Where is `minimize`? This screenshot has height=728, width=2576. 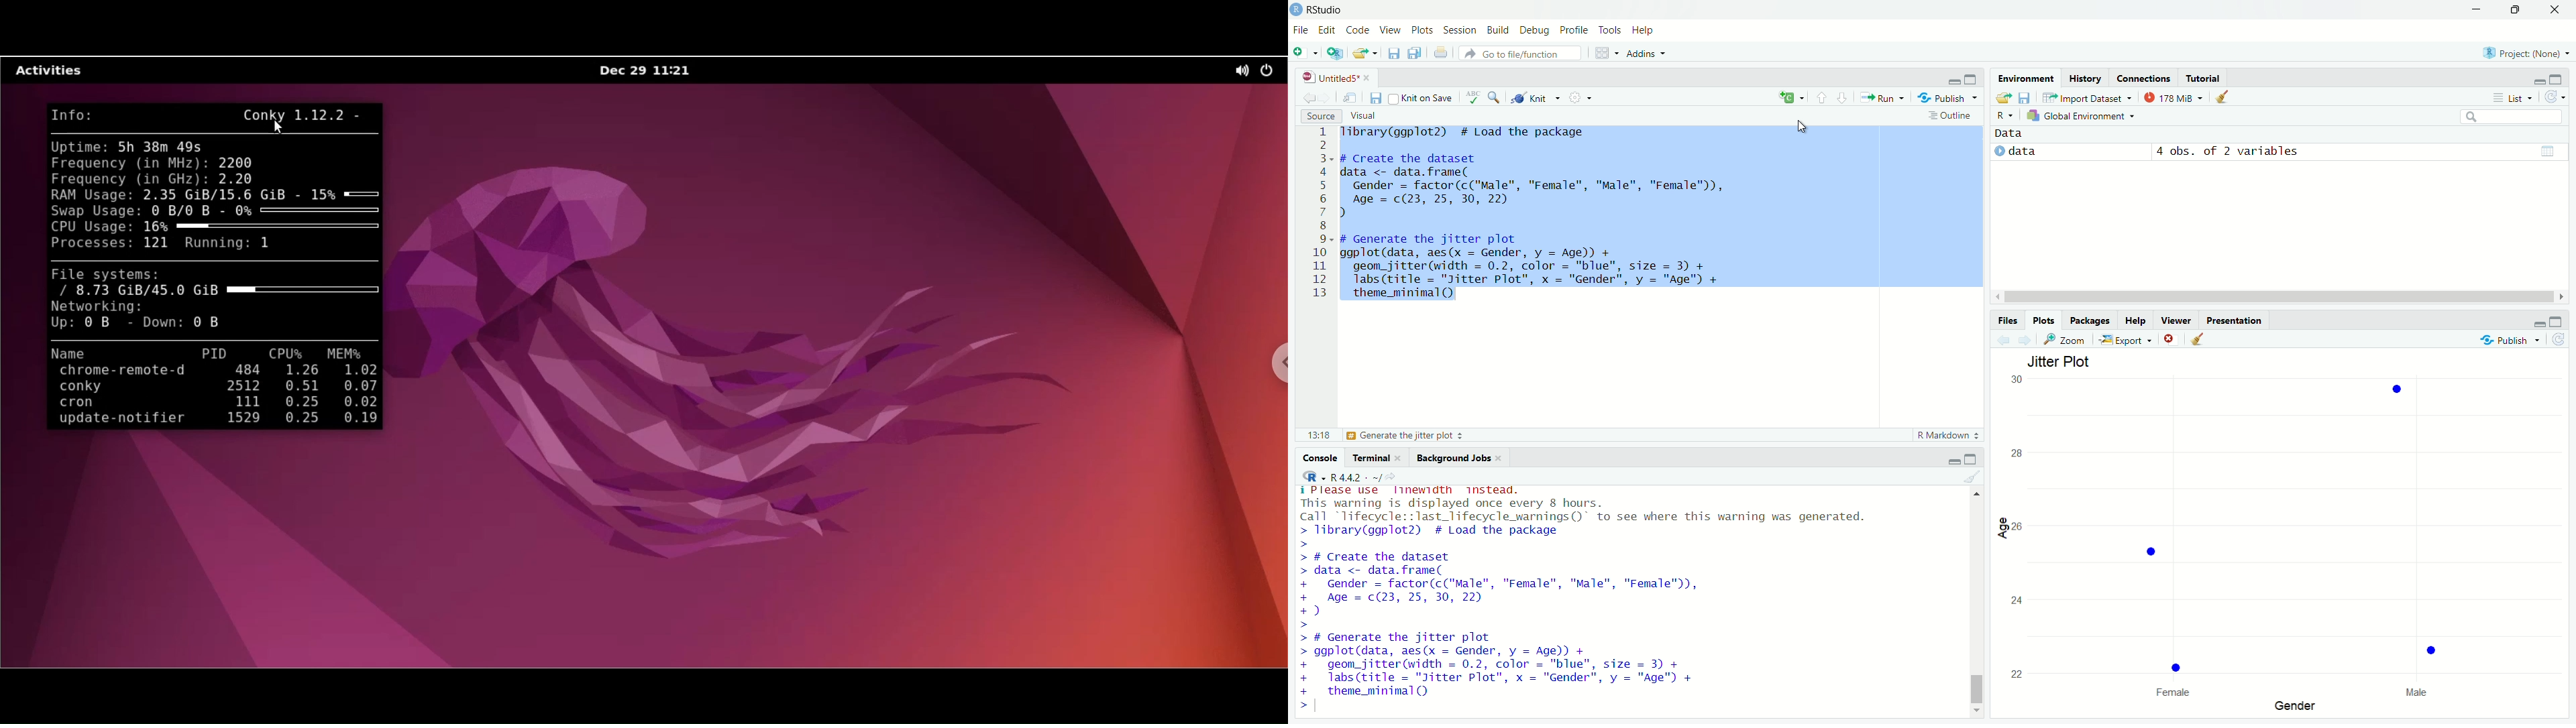 minimize is located at coordinates (2475, 8).